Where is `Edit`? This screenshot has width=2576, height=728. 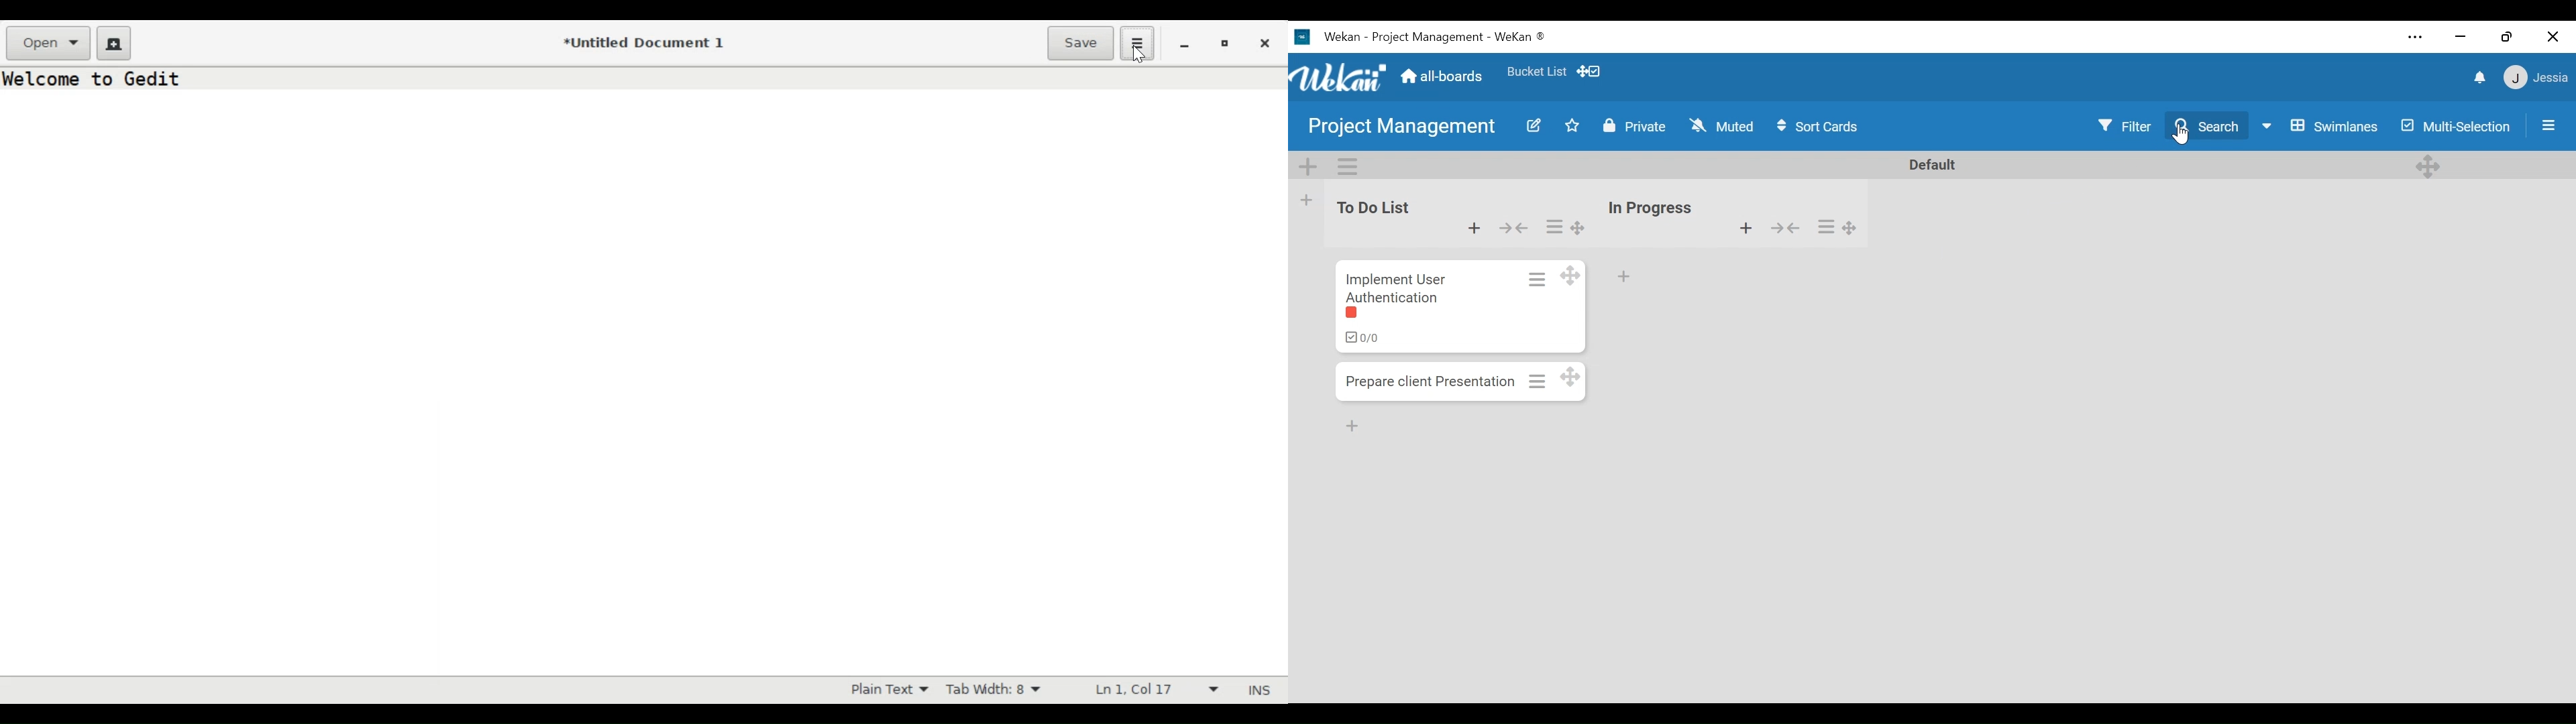
Edit is located at coordinates (1535, 126).